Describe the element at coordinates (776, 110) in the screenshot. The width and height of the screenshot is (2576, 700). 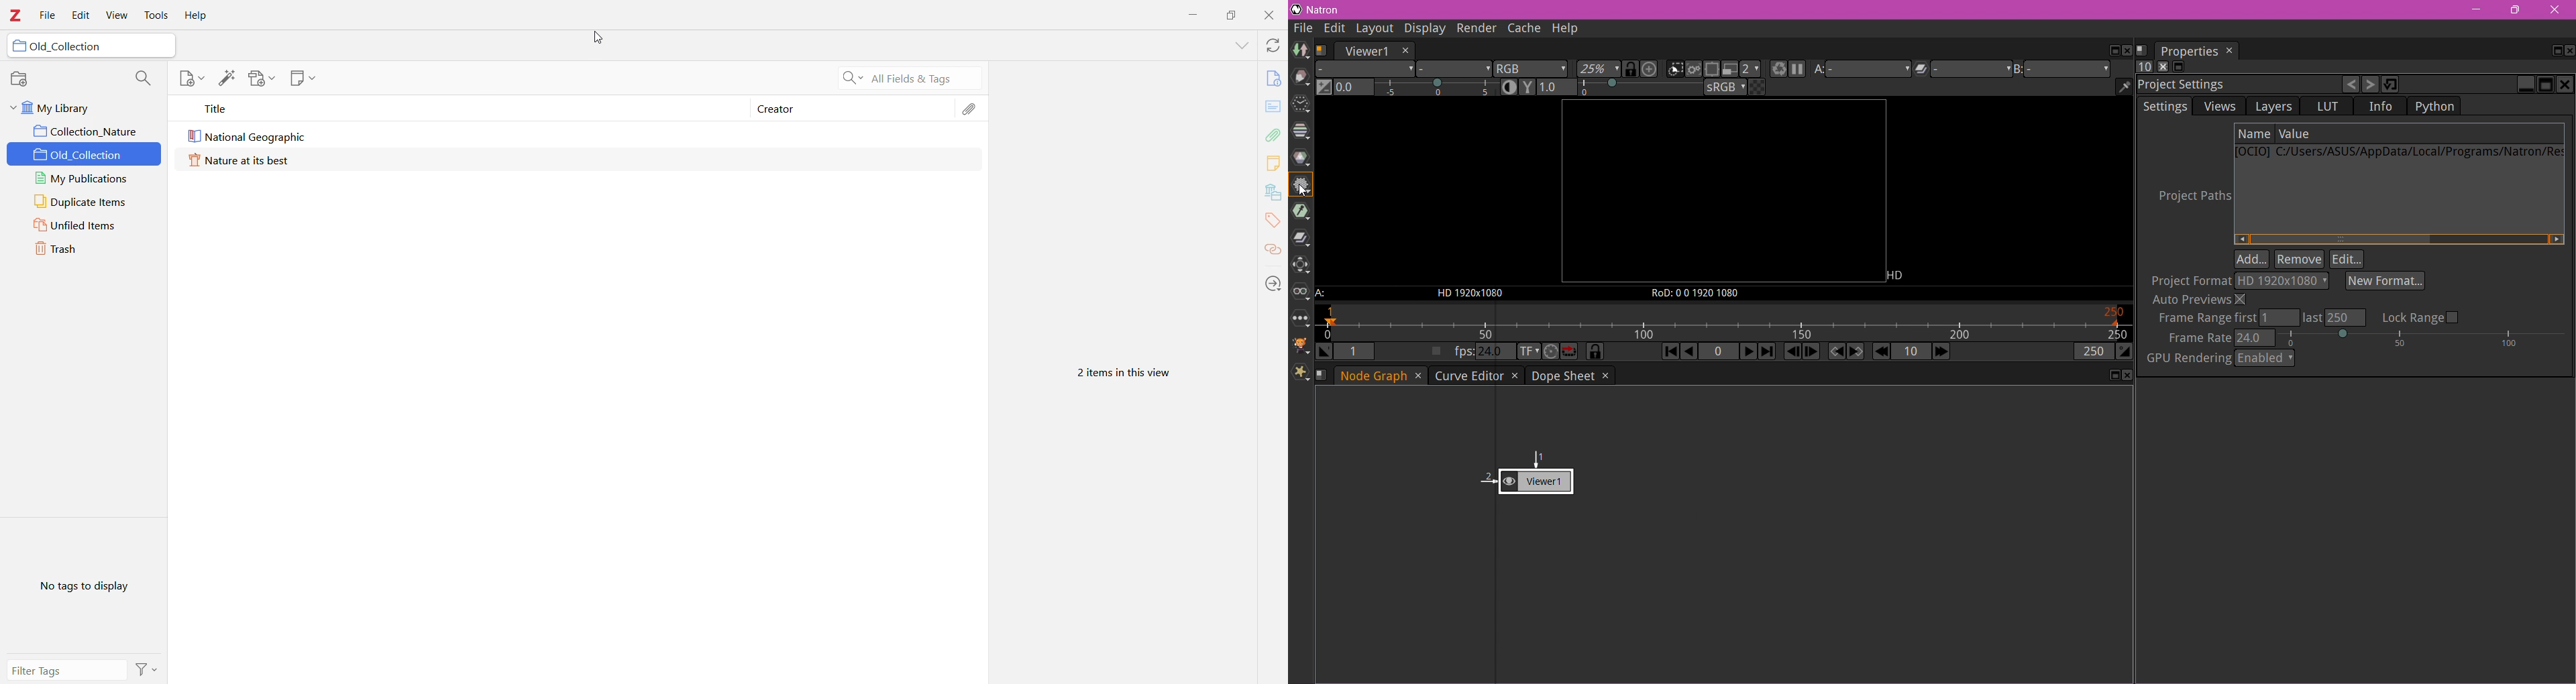
I see `Creator` at that location.